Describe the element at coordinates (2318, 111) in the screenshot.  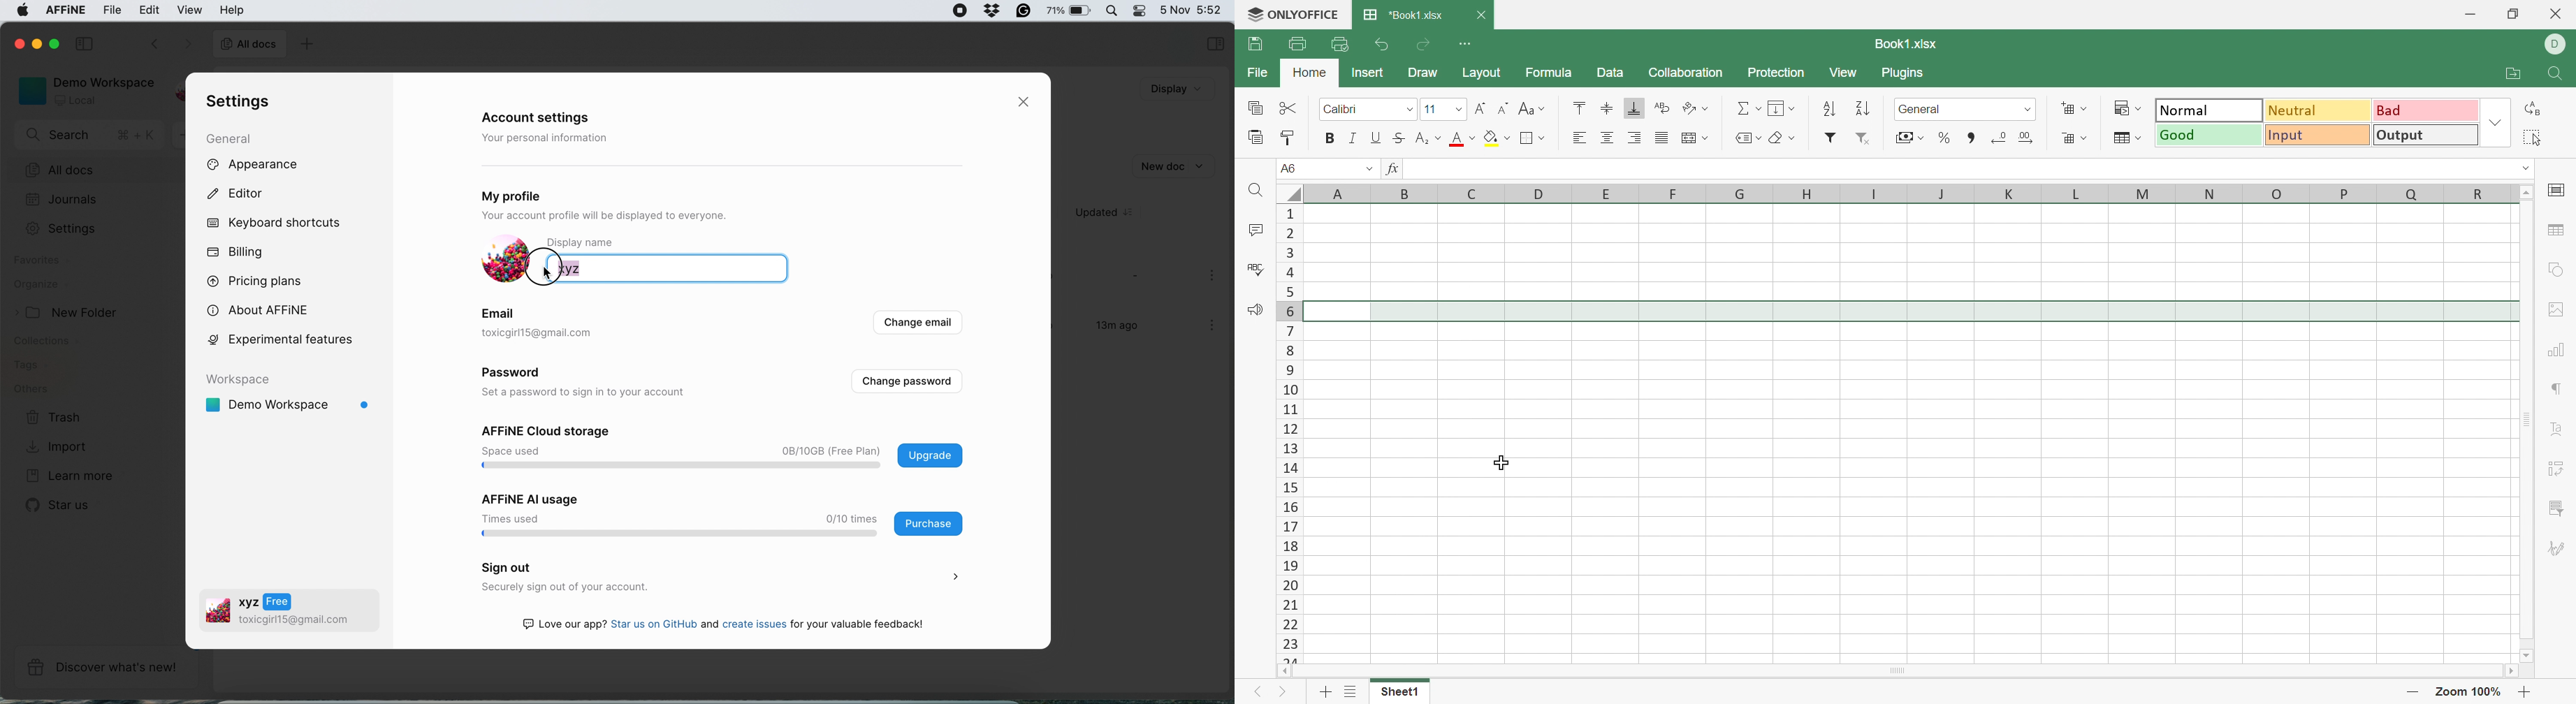
I see `Neutral` at that location.